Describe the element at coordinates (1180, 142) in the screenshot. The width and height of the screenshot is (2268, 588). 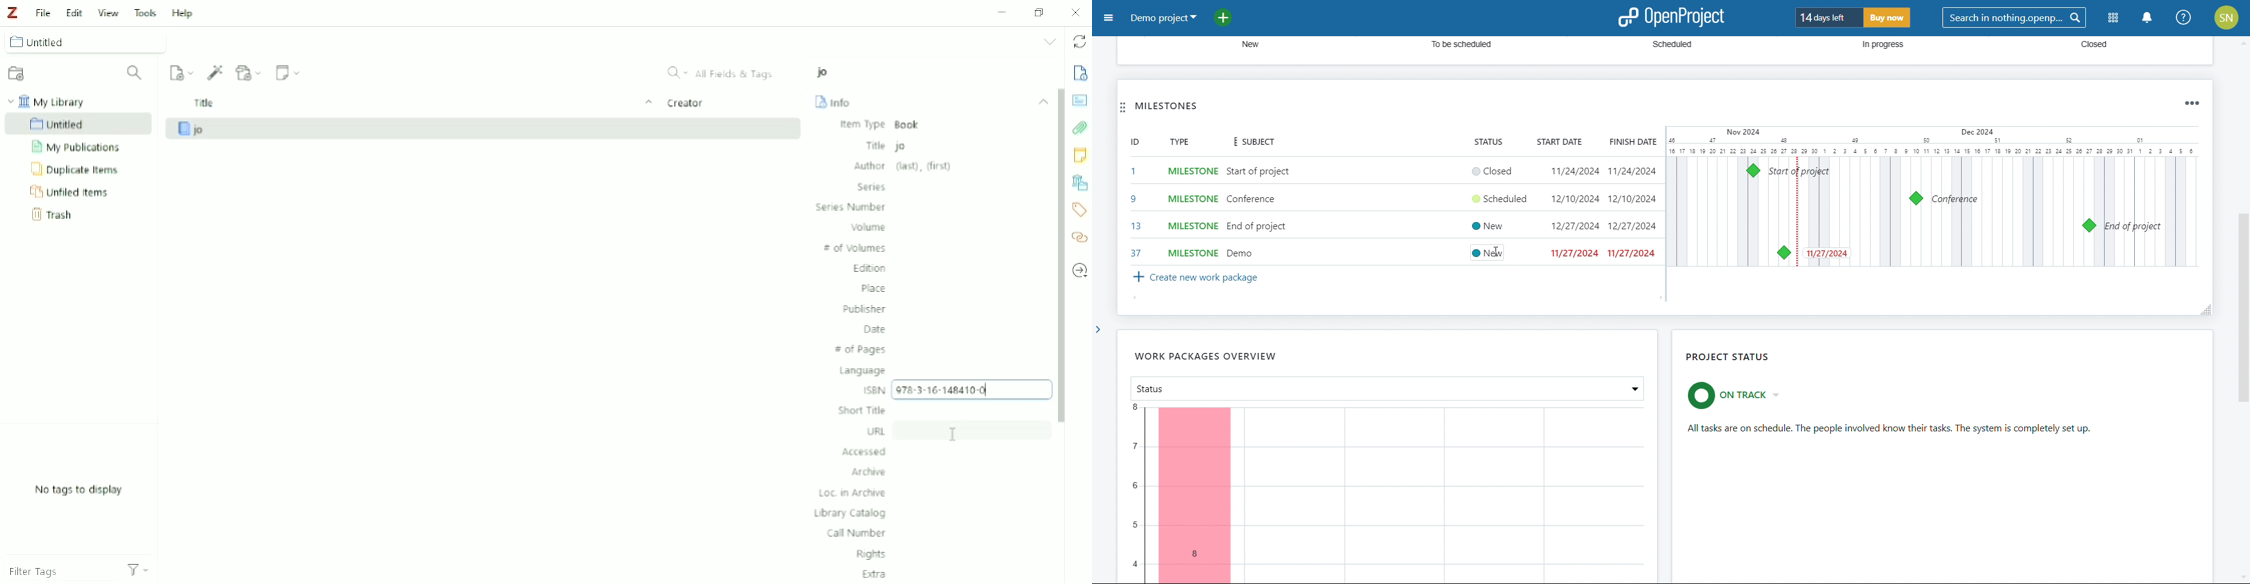
I see `type` at that location.